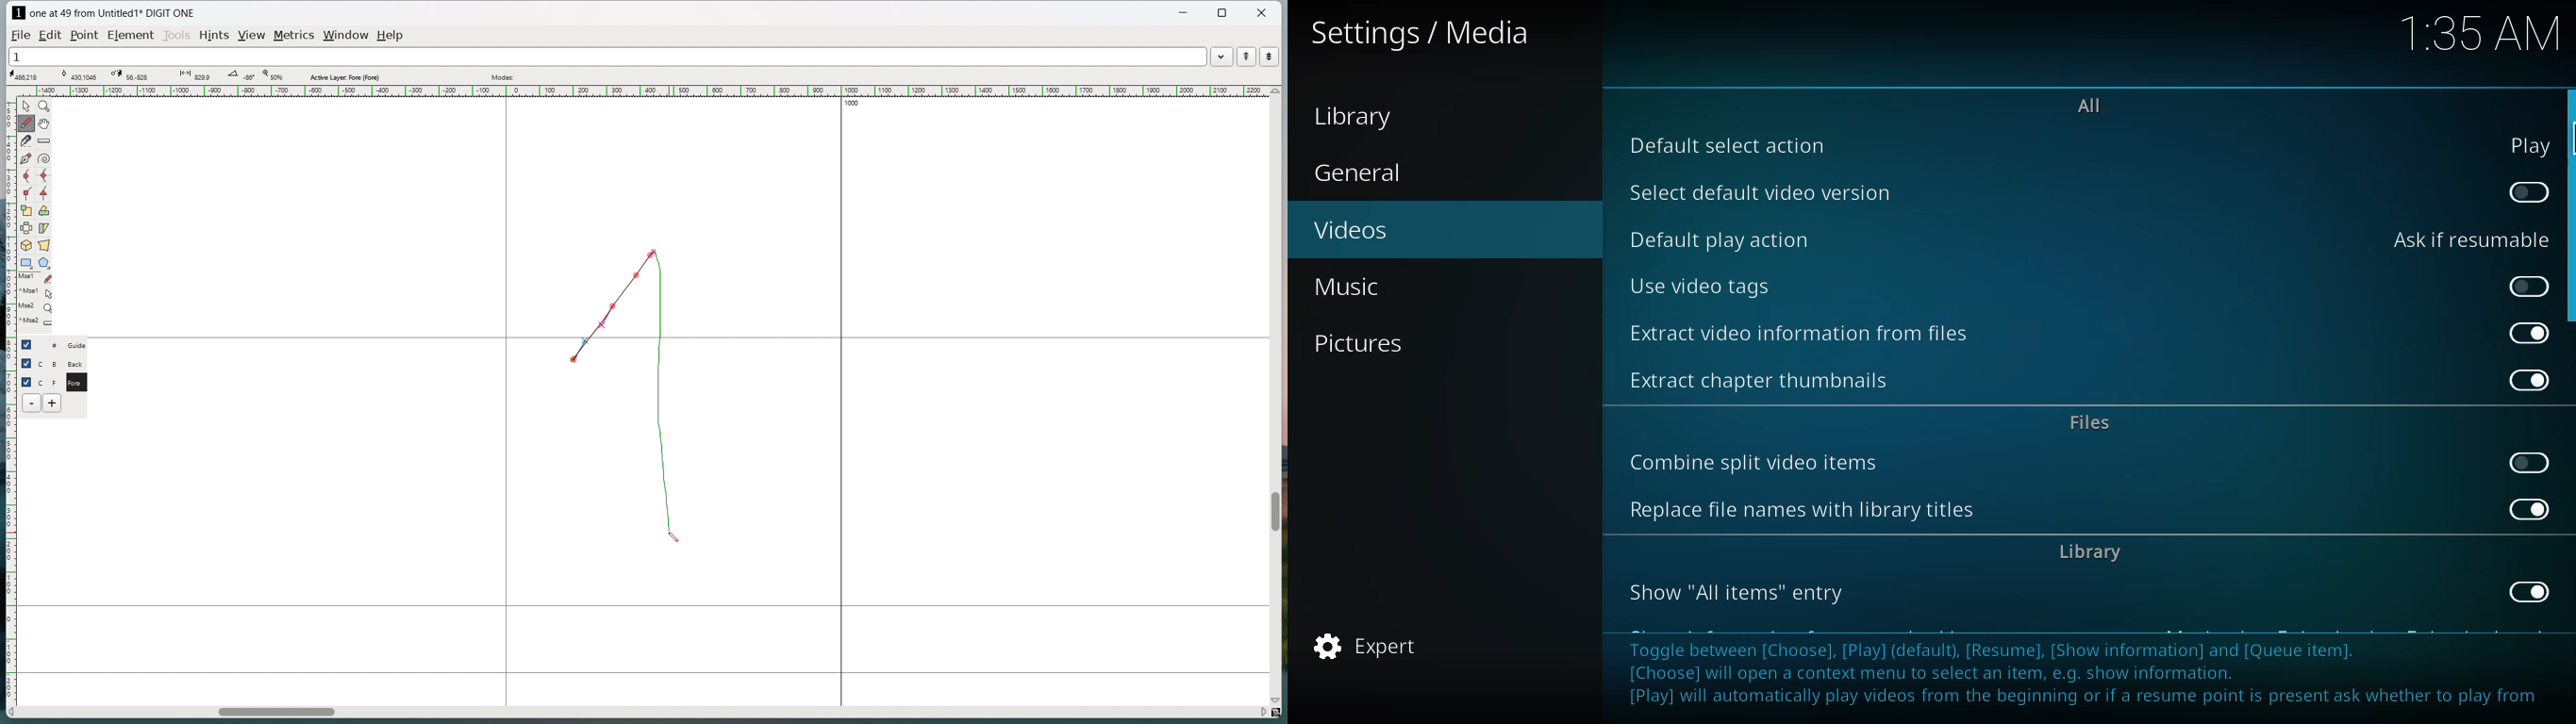  What do you see at coordinates (44, 193) in the screenshot?
I see `add a tangent point` at bounding box center [44, 193].